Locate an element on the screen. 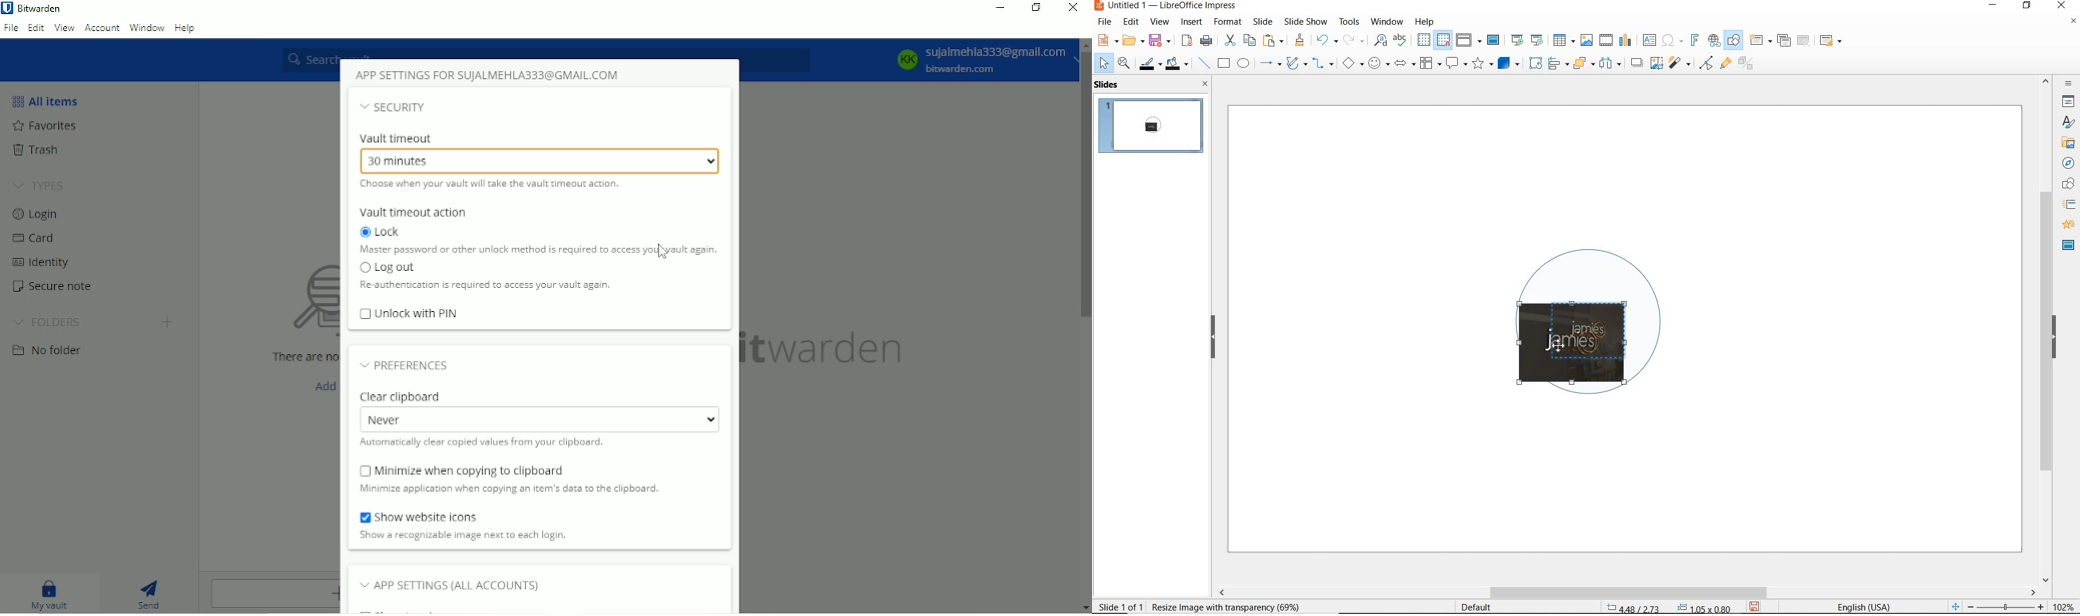 Image resolution: width=2100 pixels, height=616 pixels. Identity is located at coordinates (51, 260).